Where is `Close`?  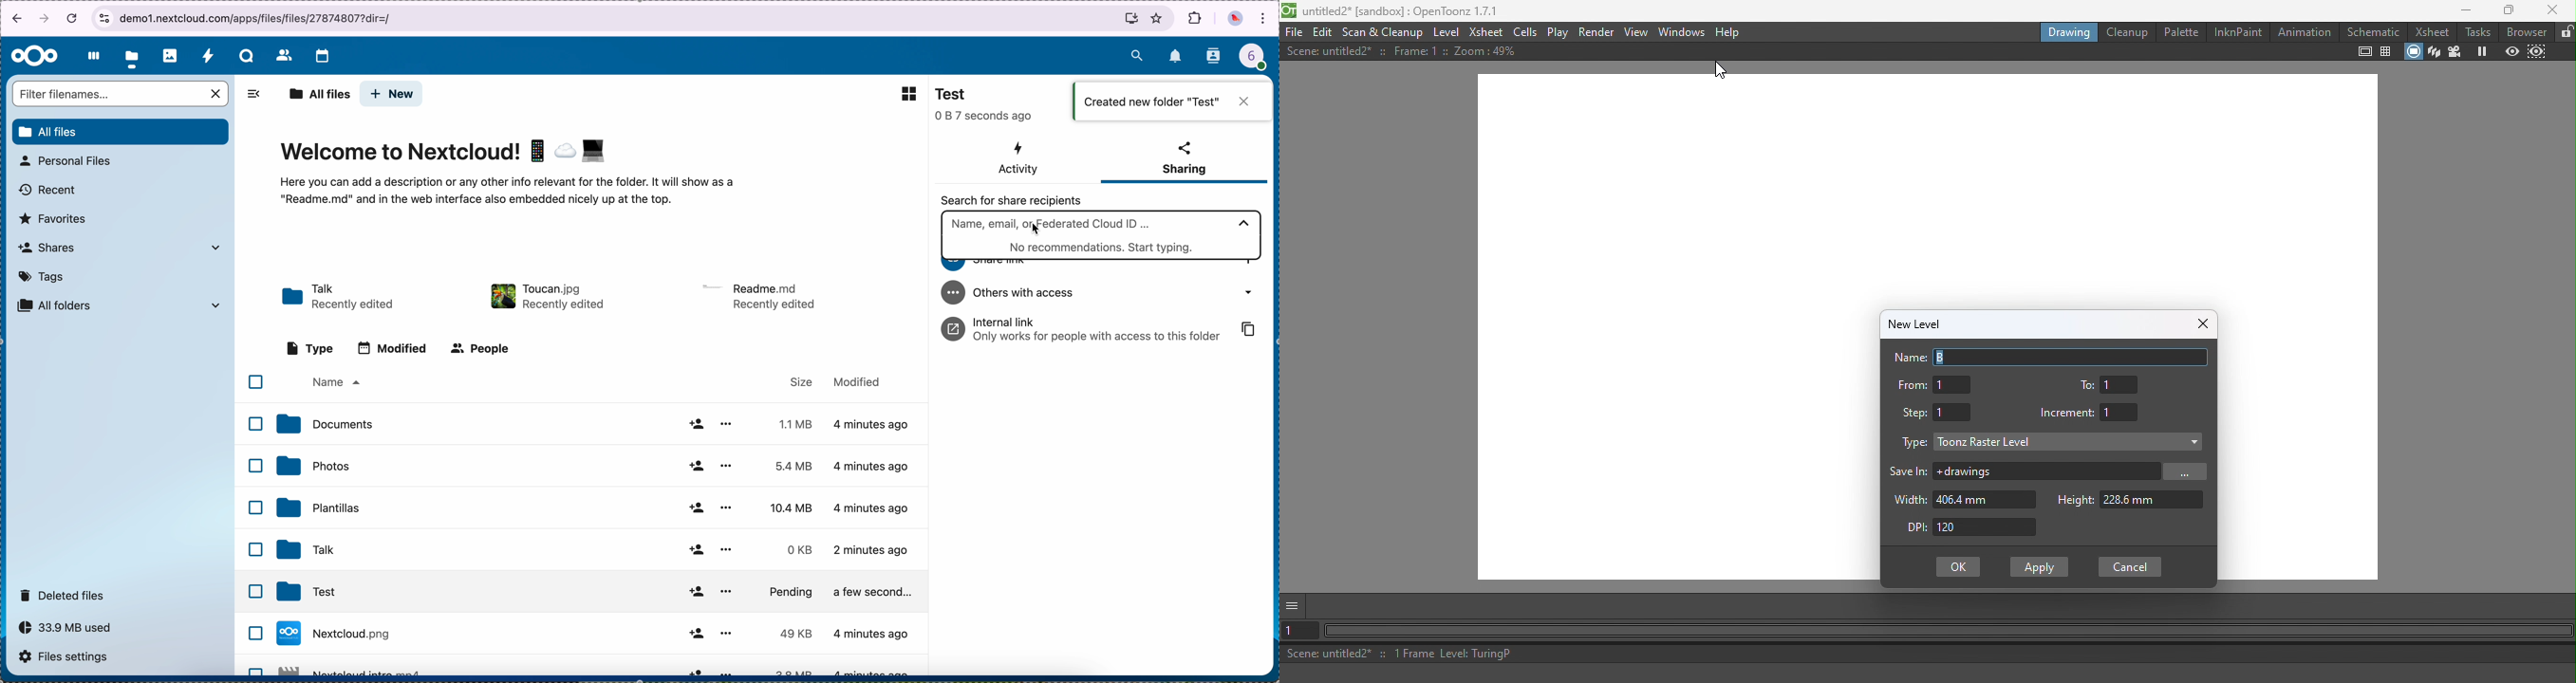 Close is located at coordinates (2203, 323).